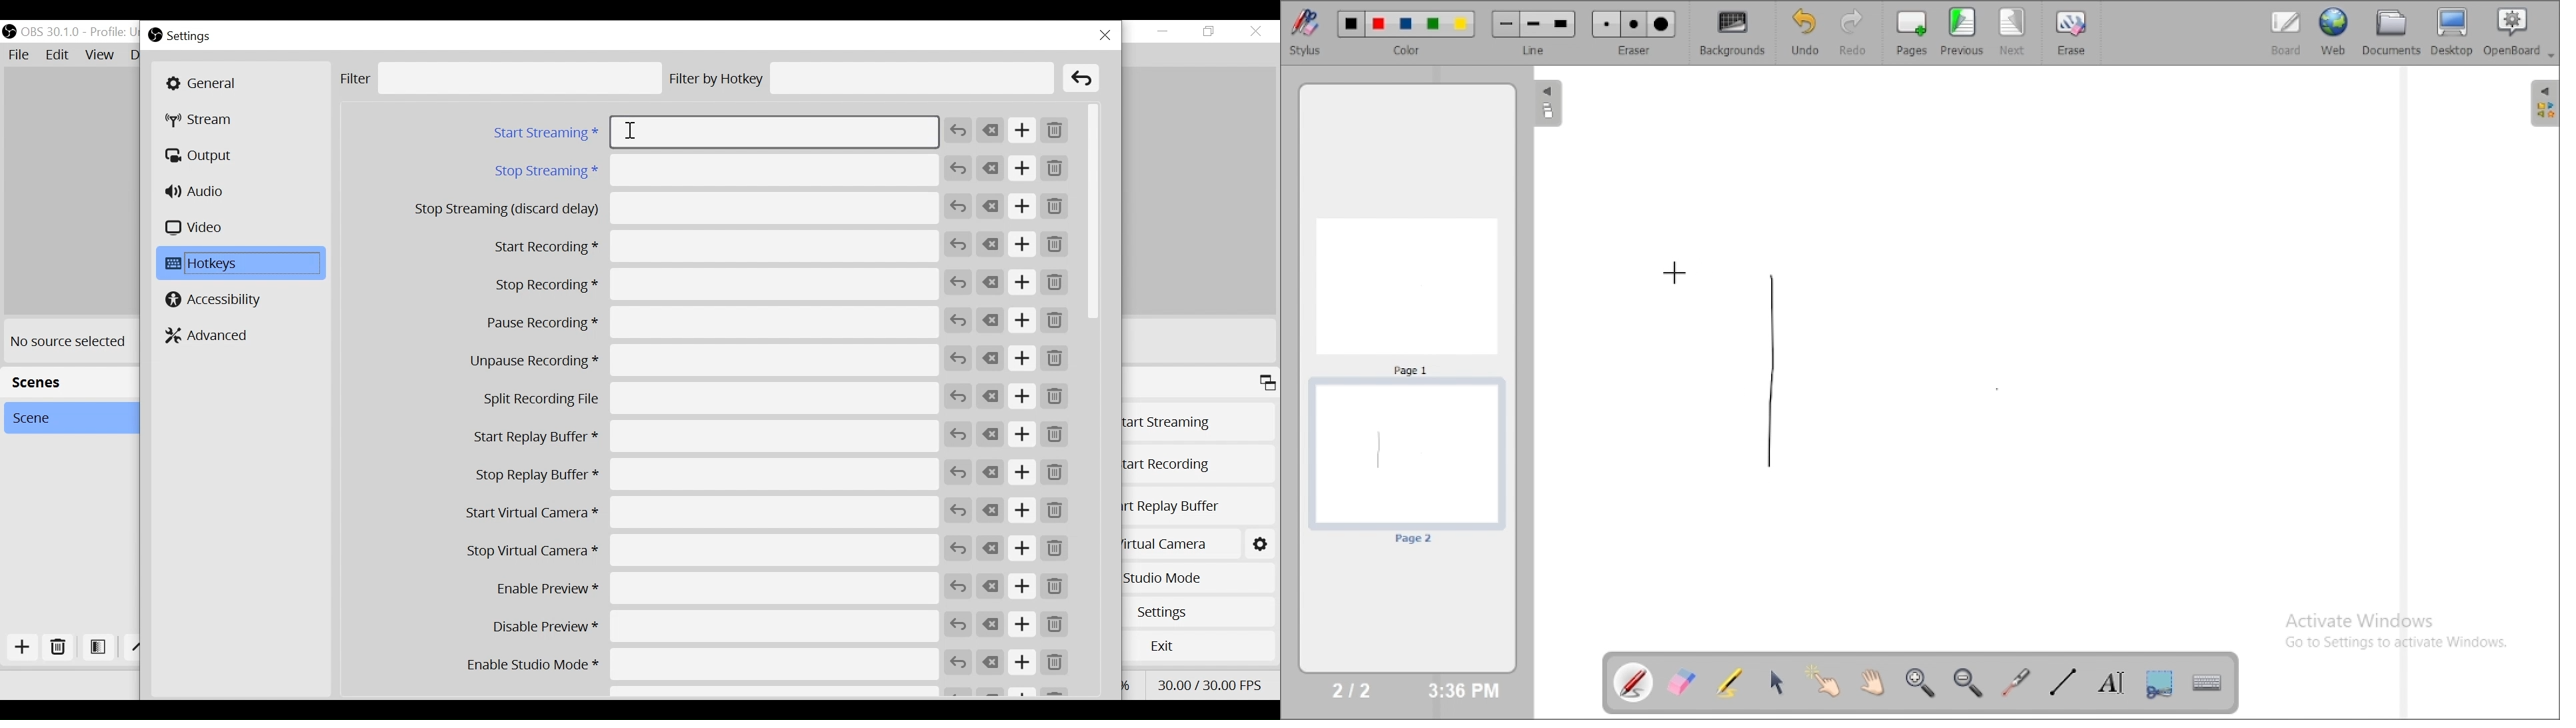 The height and width of the screenshot is (728, 2576). I want to click on Vertical Scroll bar, so click(1091, 211).